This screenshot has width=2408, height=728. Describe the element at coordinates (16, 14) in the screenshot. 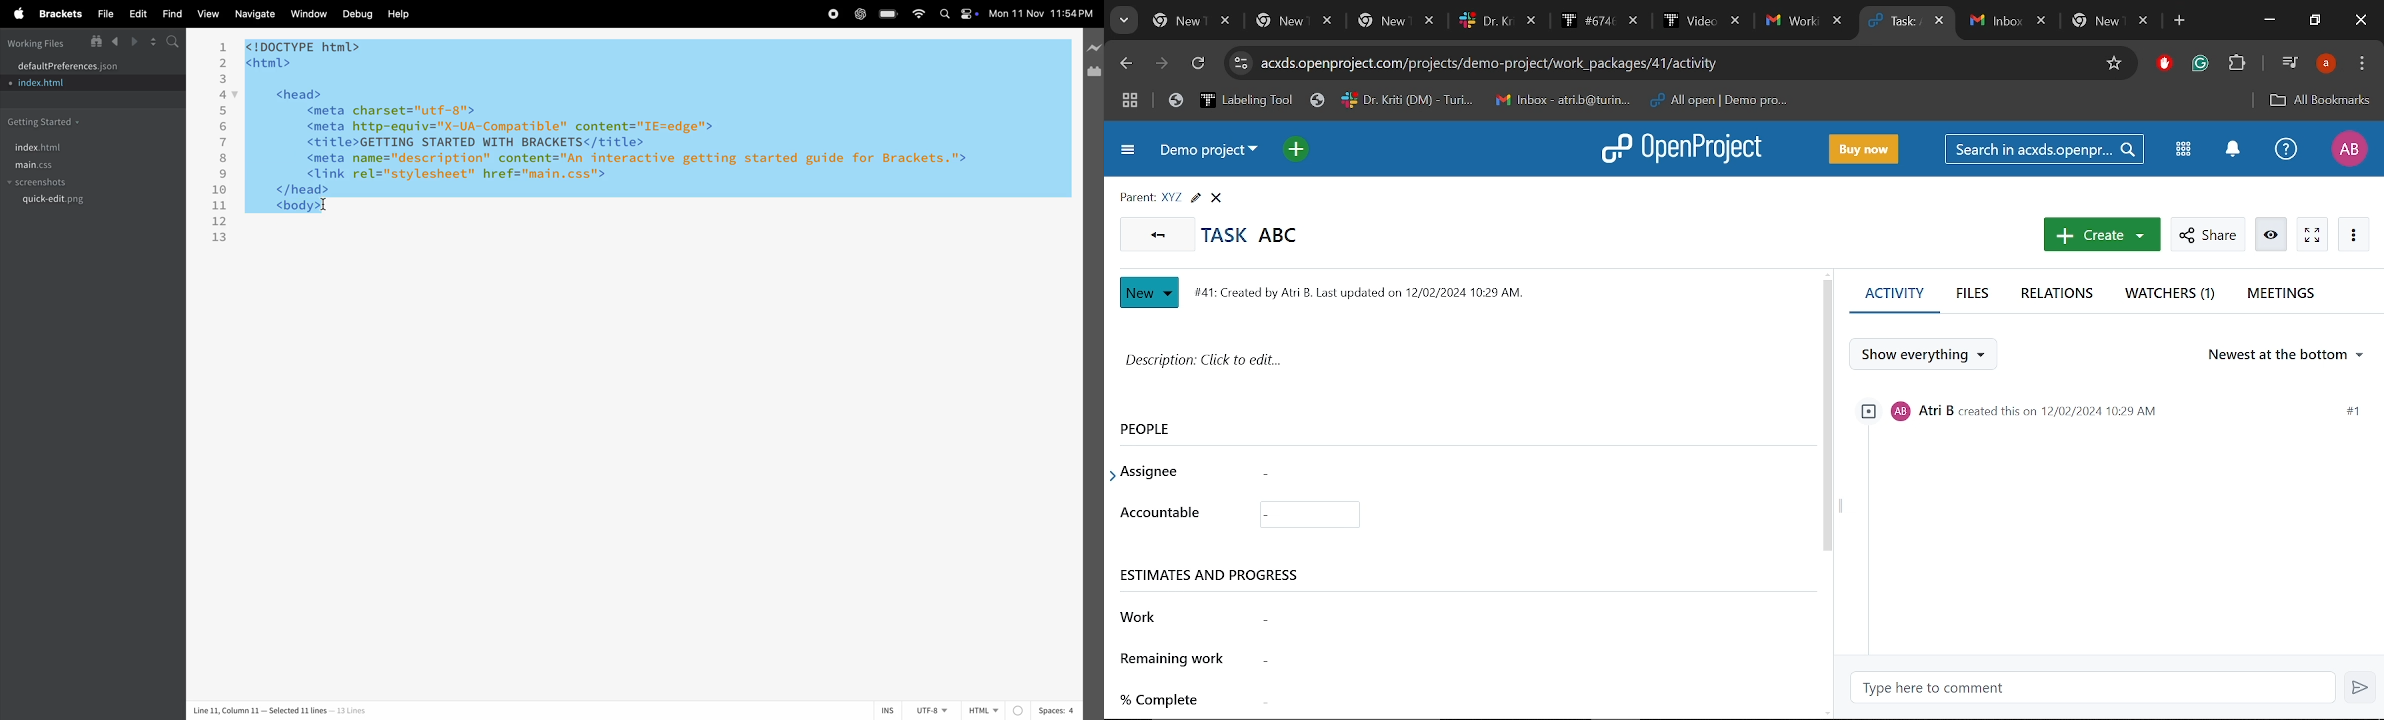

I see `apple menu` at that location.